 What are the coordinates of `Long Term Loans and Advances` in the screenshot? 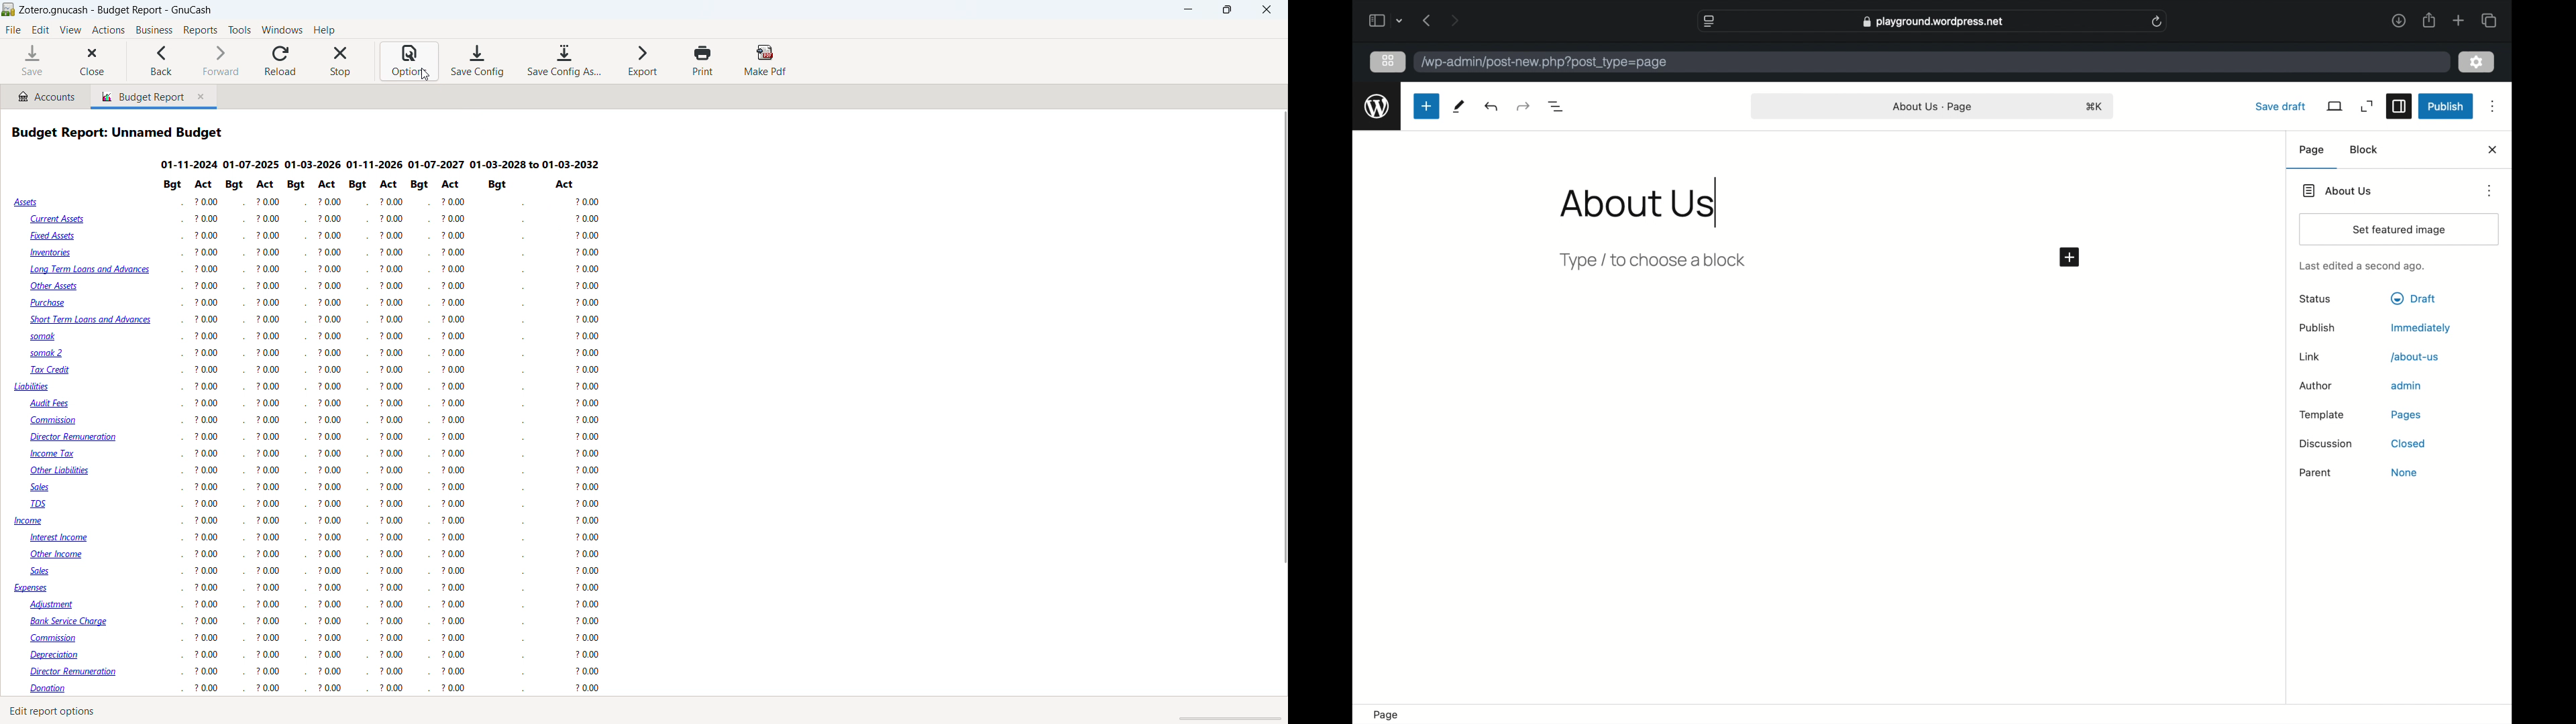 It's located at (90, 272).